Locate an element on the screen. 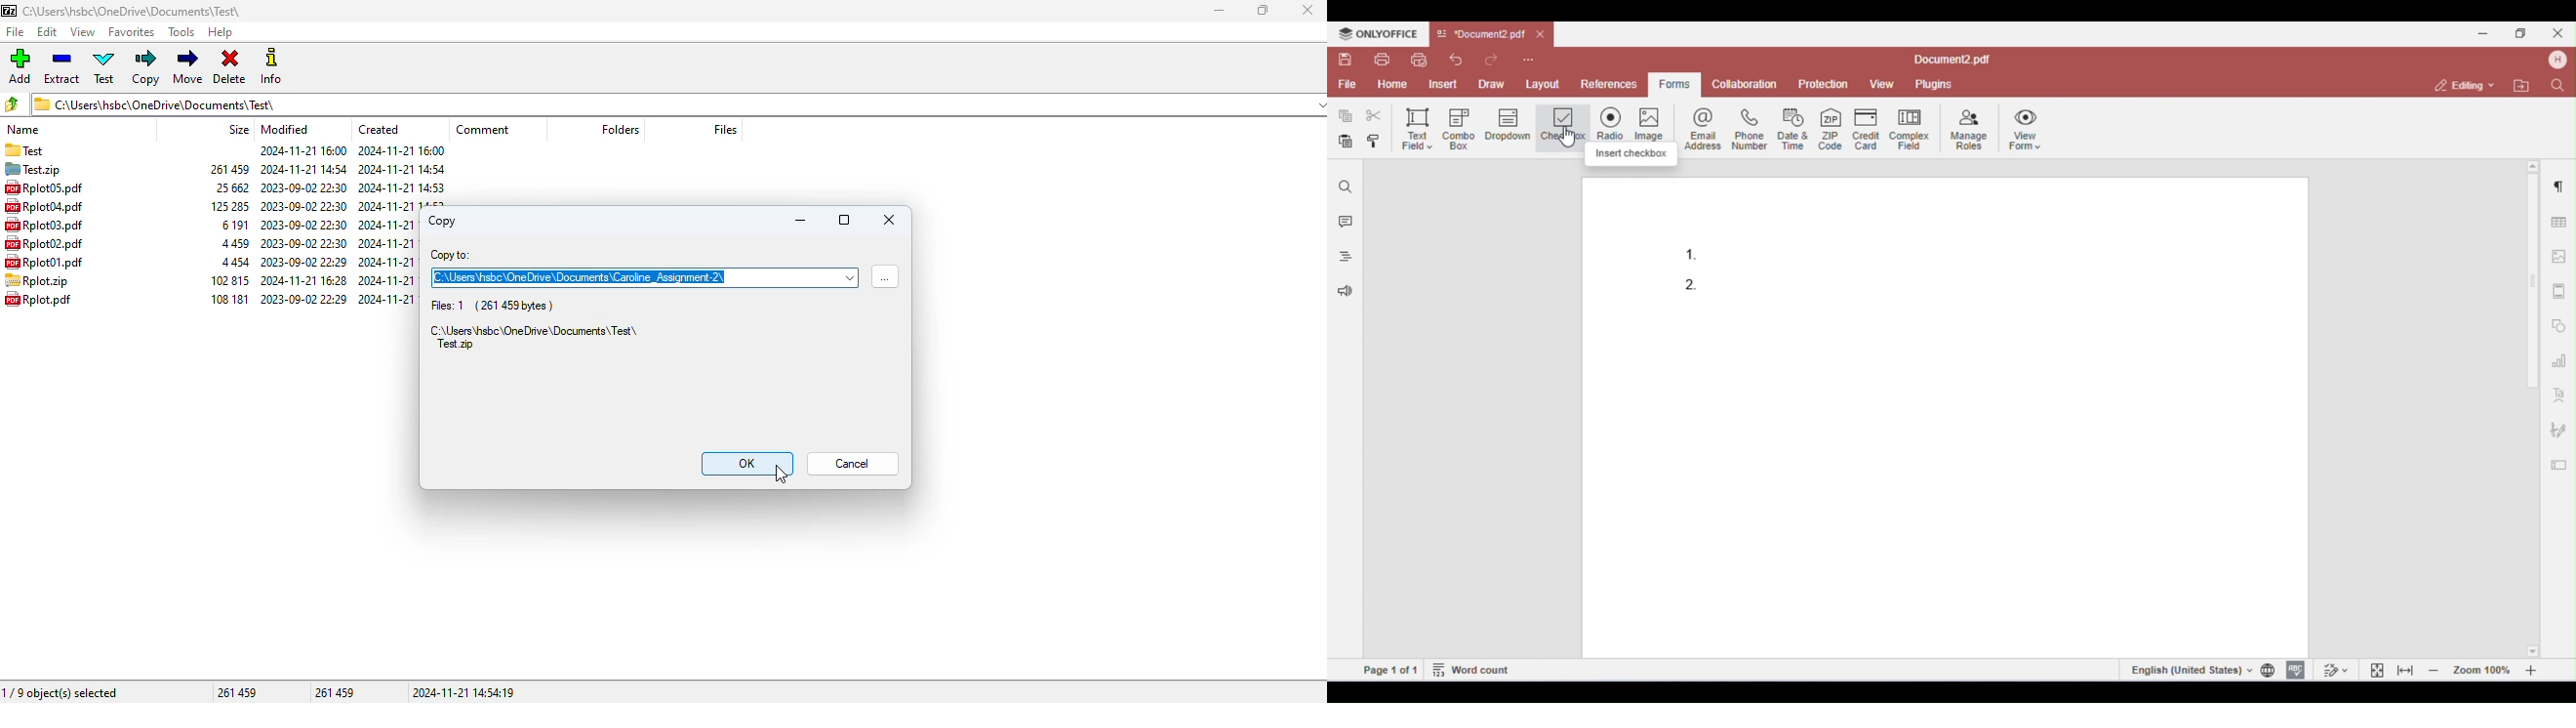 This screenshot has width=2576, height=728. info is located at coordinates (272, 65).